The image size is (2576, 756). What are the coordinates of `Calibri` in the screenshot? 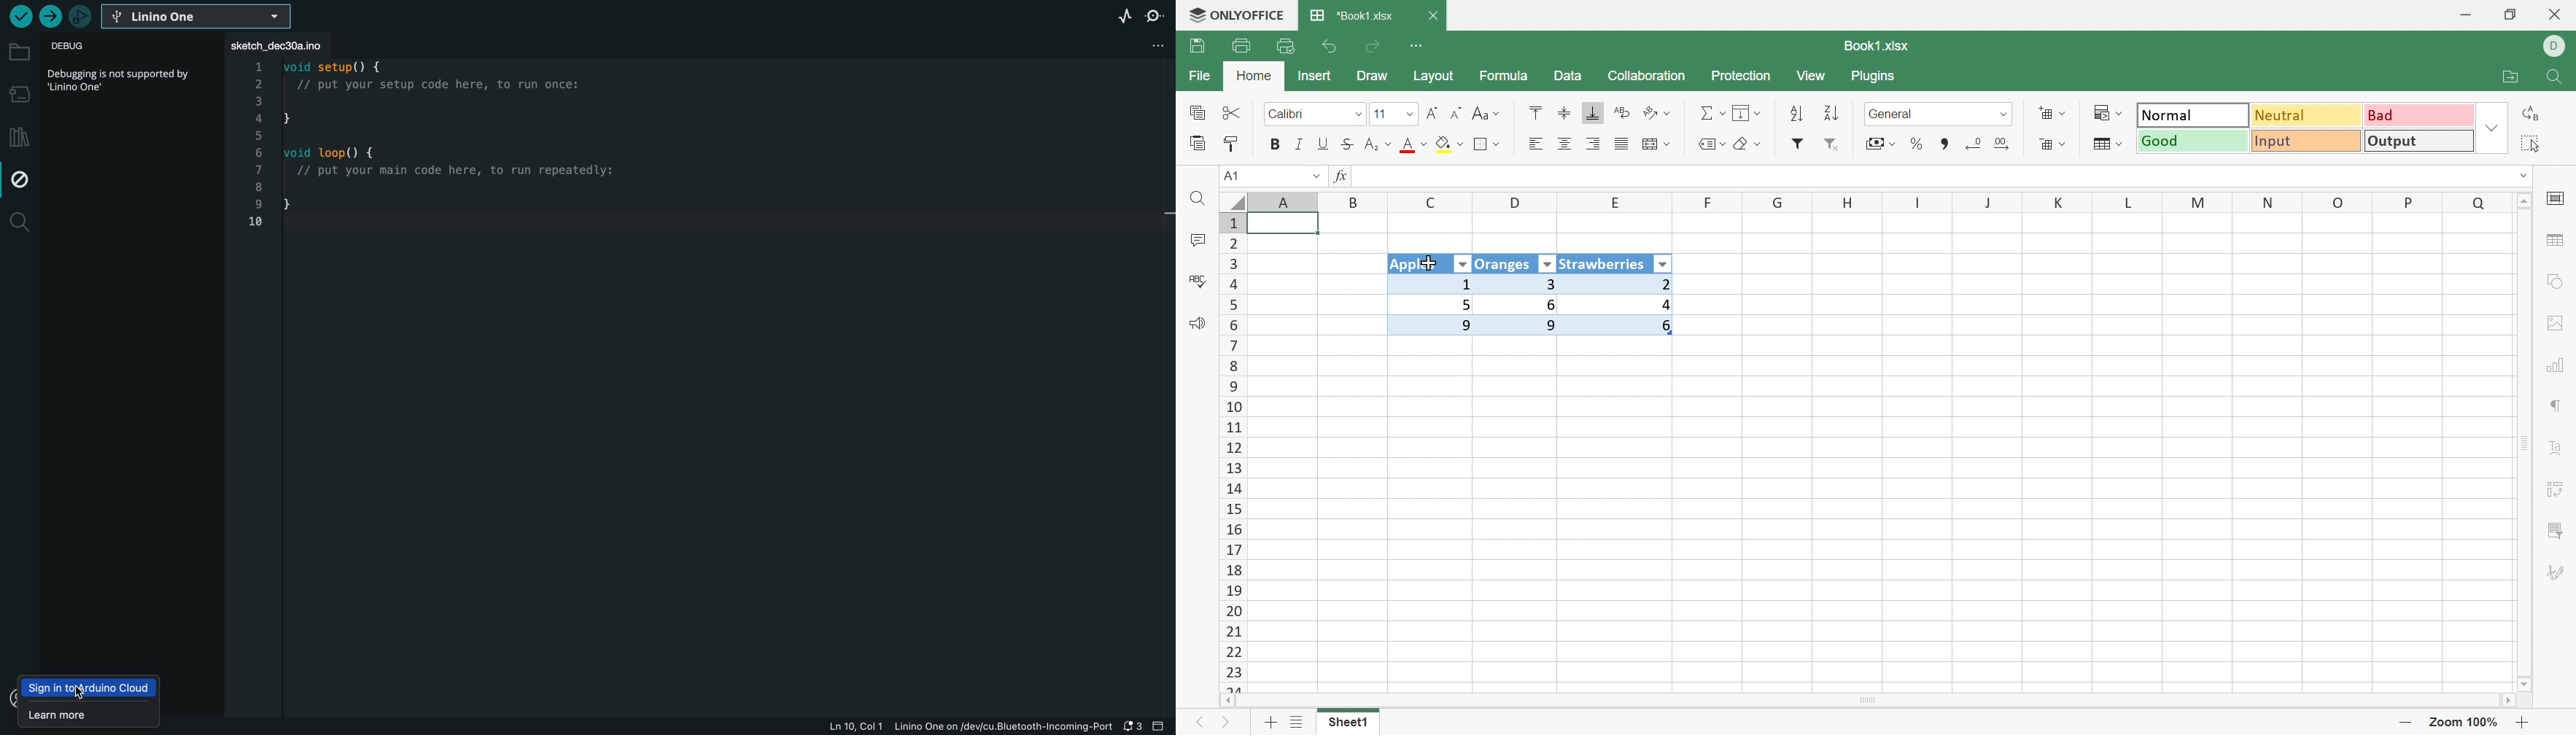 It's located at (1287, 114).